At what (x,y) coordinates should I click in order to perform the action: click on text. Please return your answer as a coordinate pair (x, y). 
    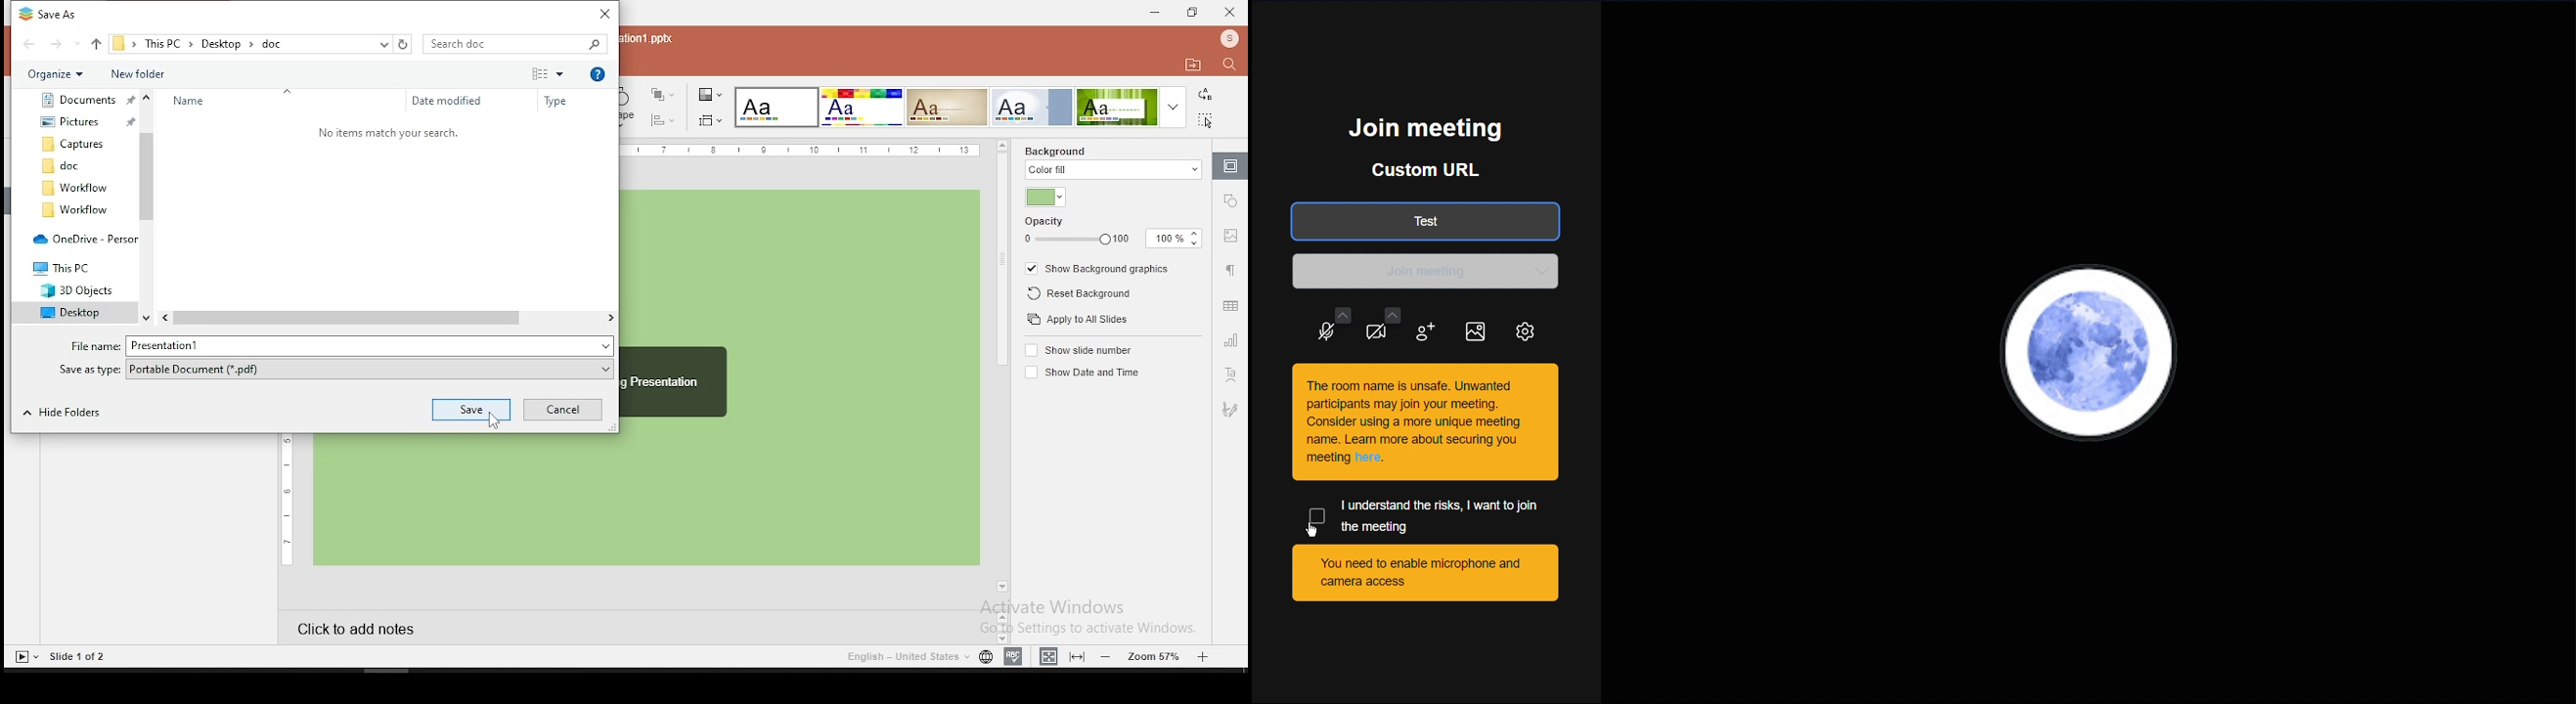
    Looking at the image, I should click on (386, 131).